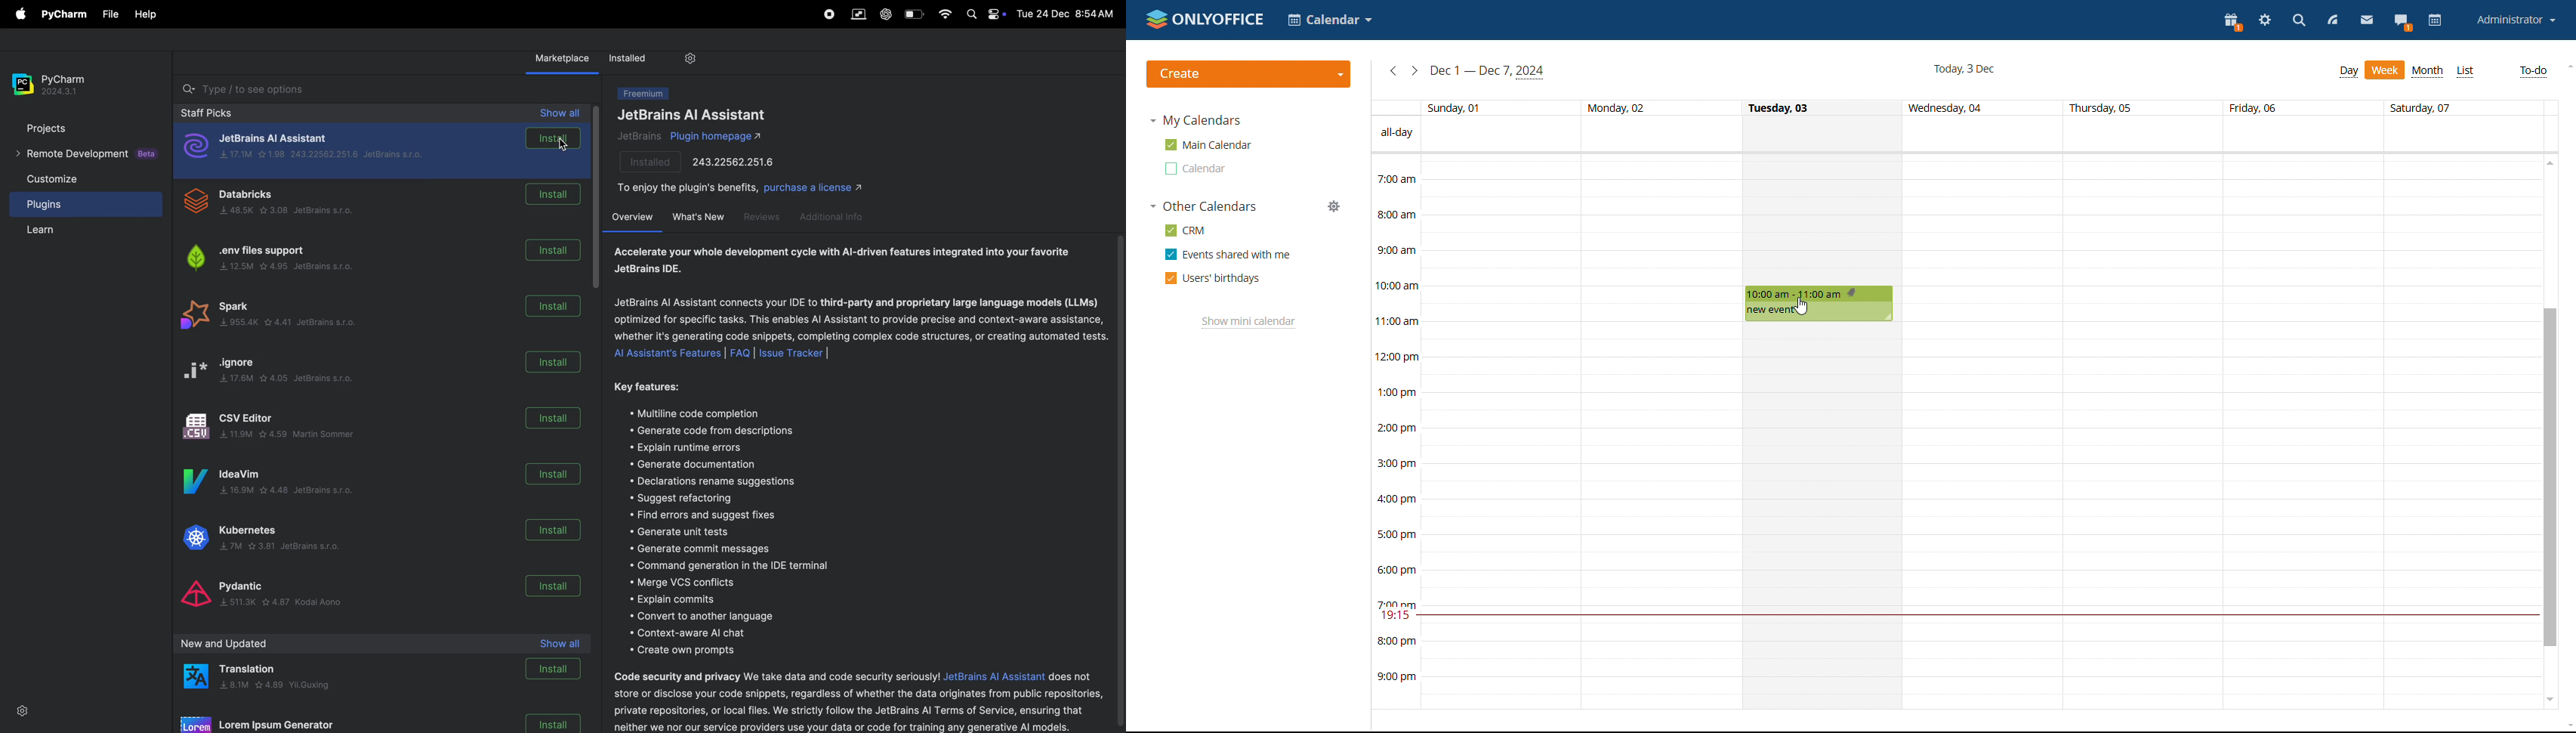 The image size is (2576, 756). I want to click on Calendar, so click(1331, 20).